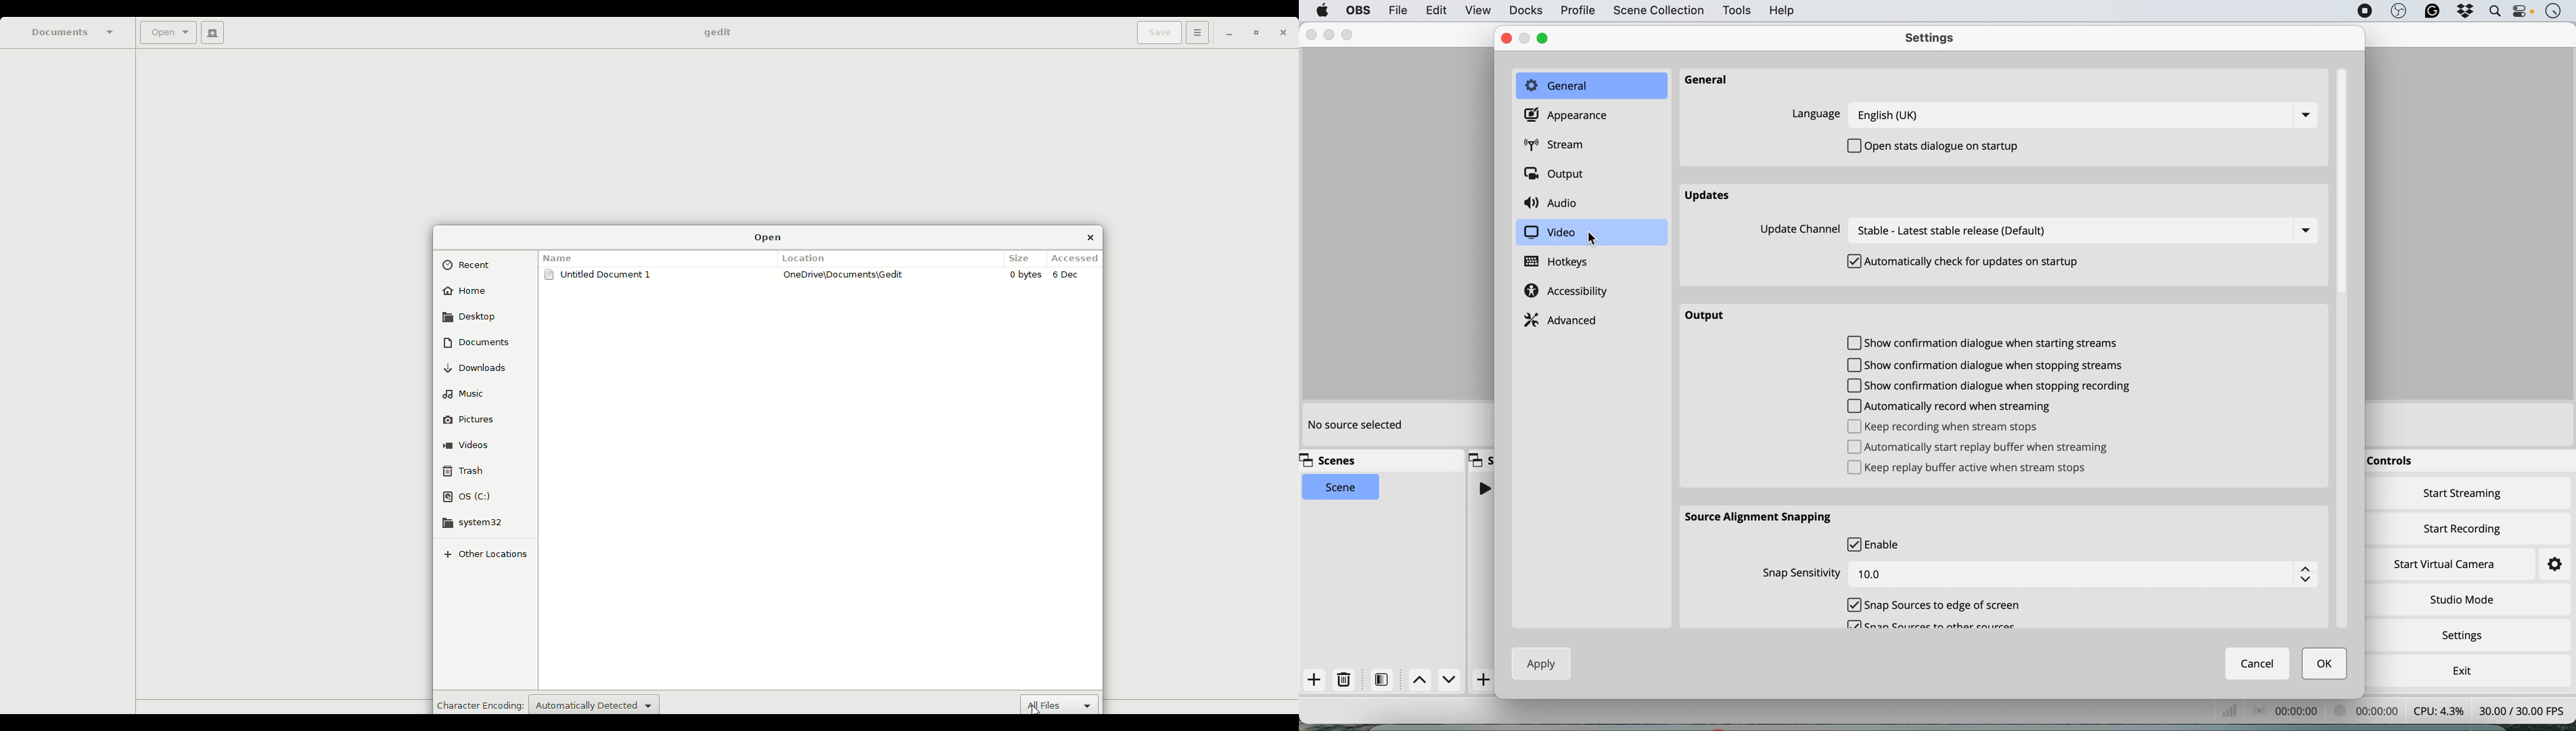 The height and width of the screenshot is (756, 2576). What do you see at coordinates (1354, 425) in the screenshot?
I see `no source selected` at bounding box center [1354, 425].